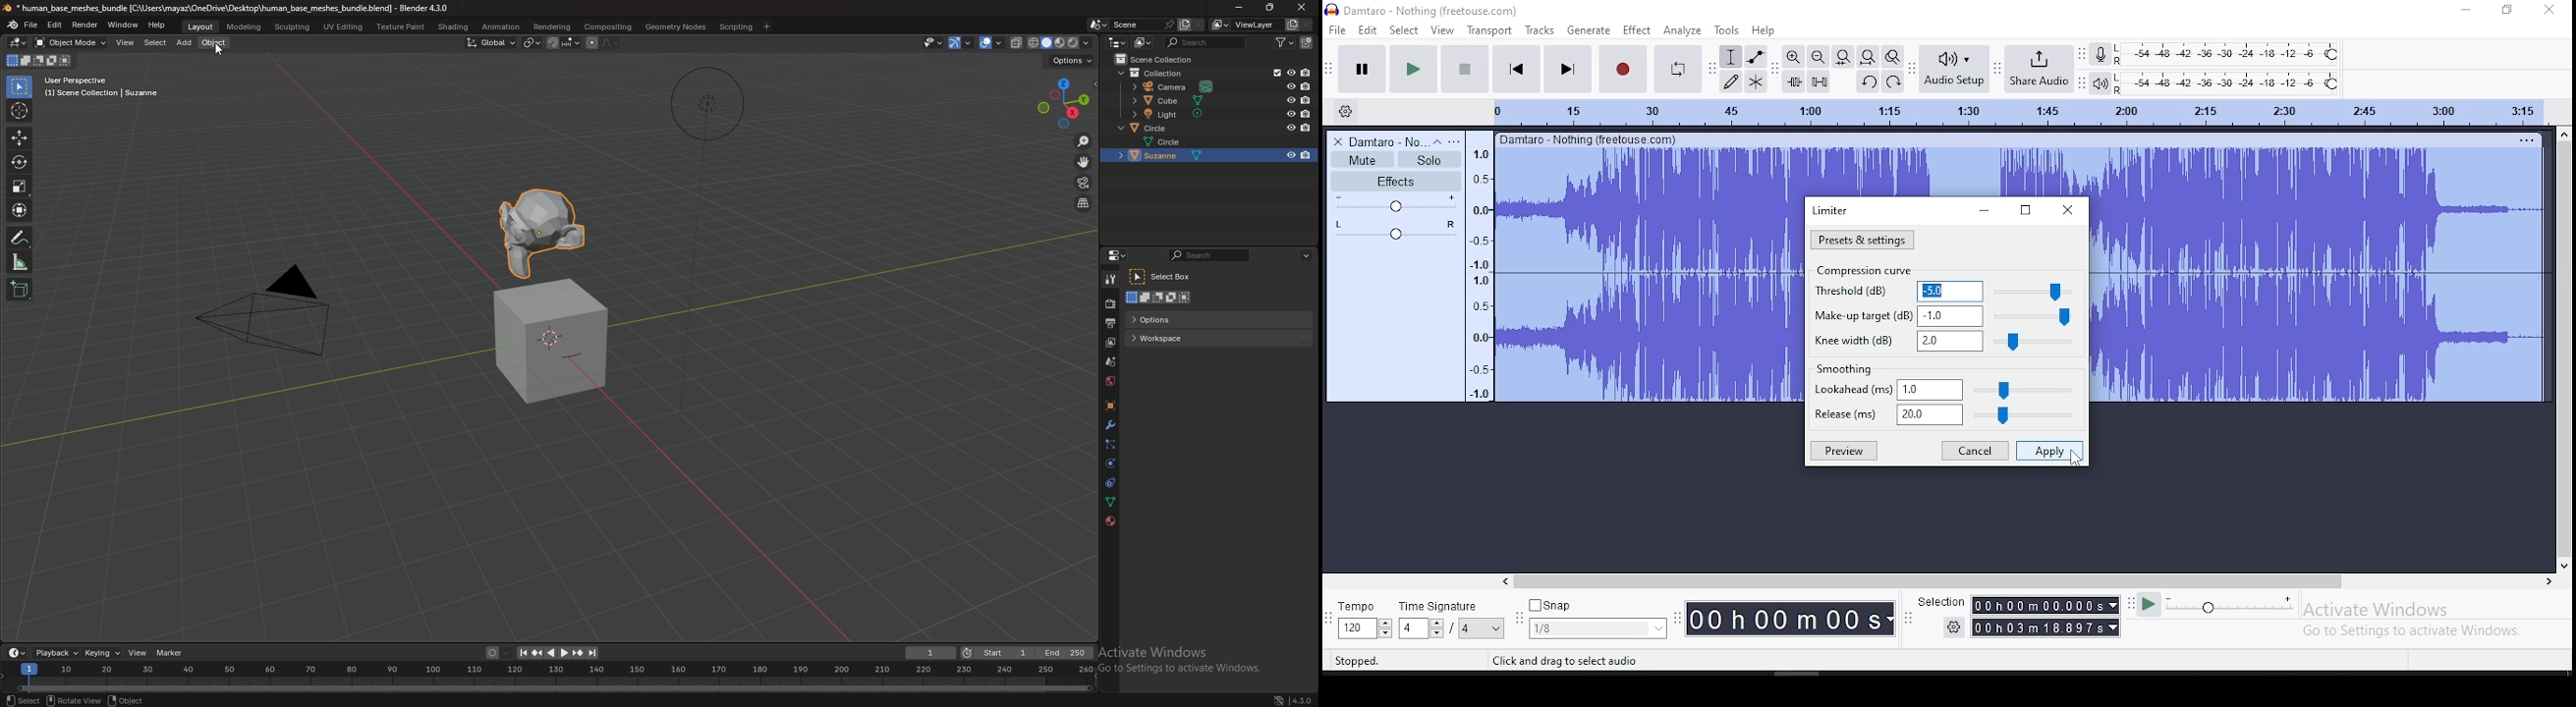 This screenshot has height=728, width=2576. I want to click on sound track, so click(1710, 281).